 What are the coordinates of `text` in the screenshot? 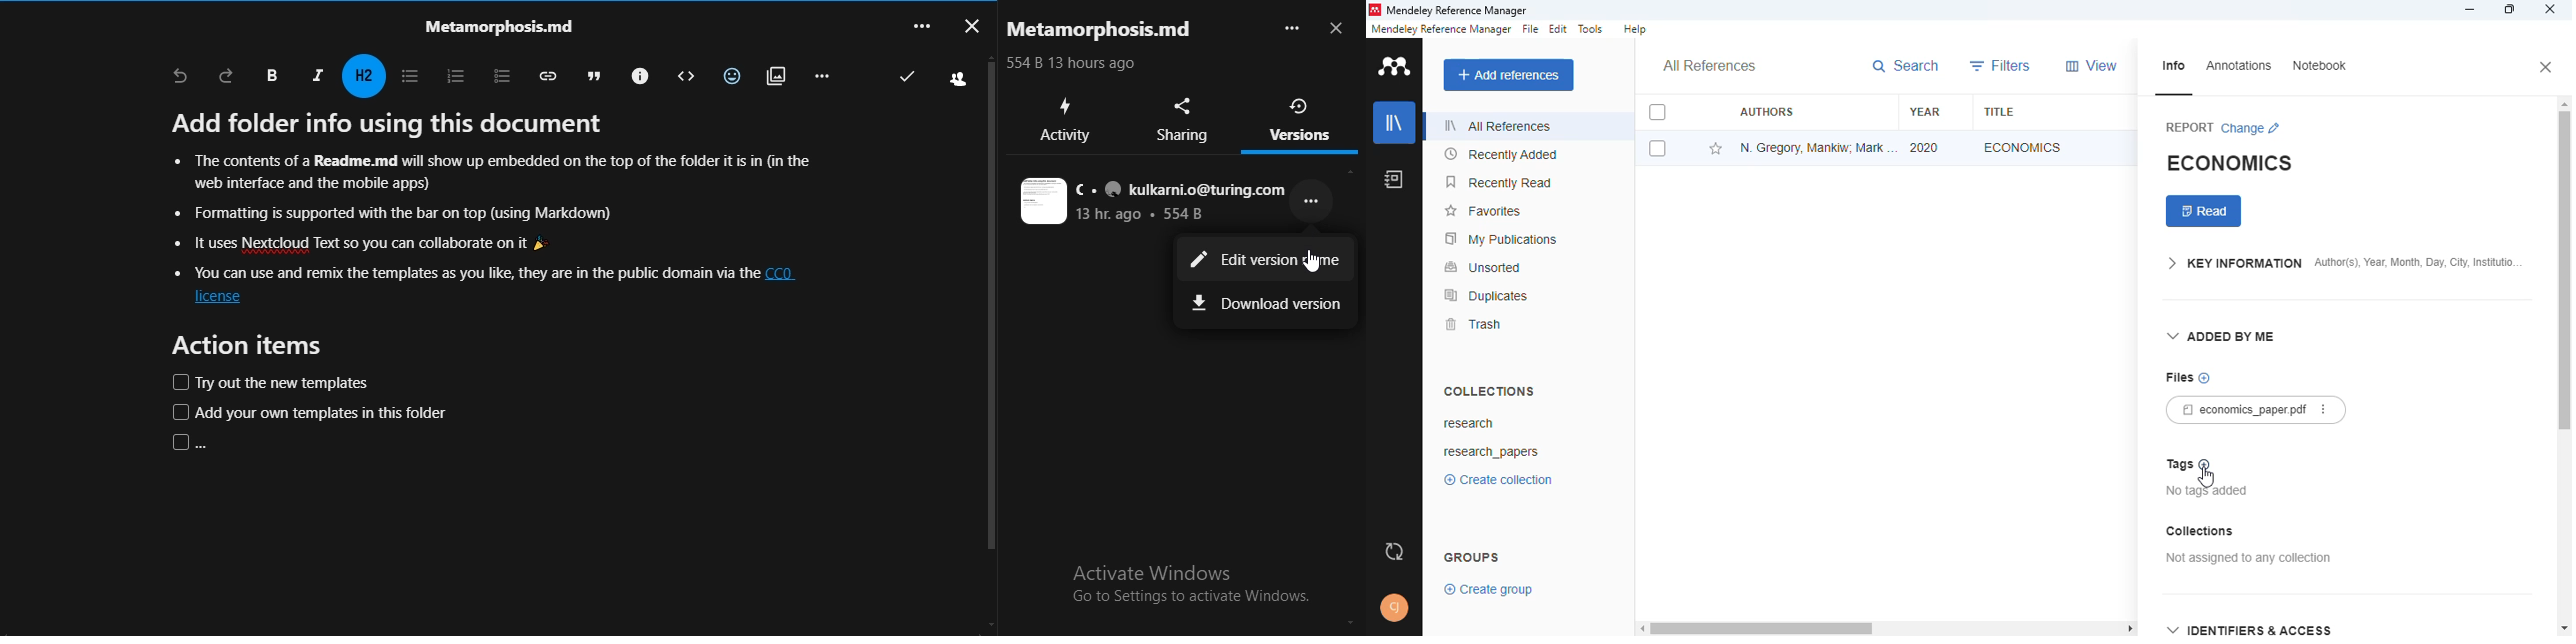 It's located at (1154, 202).